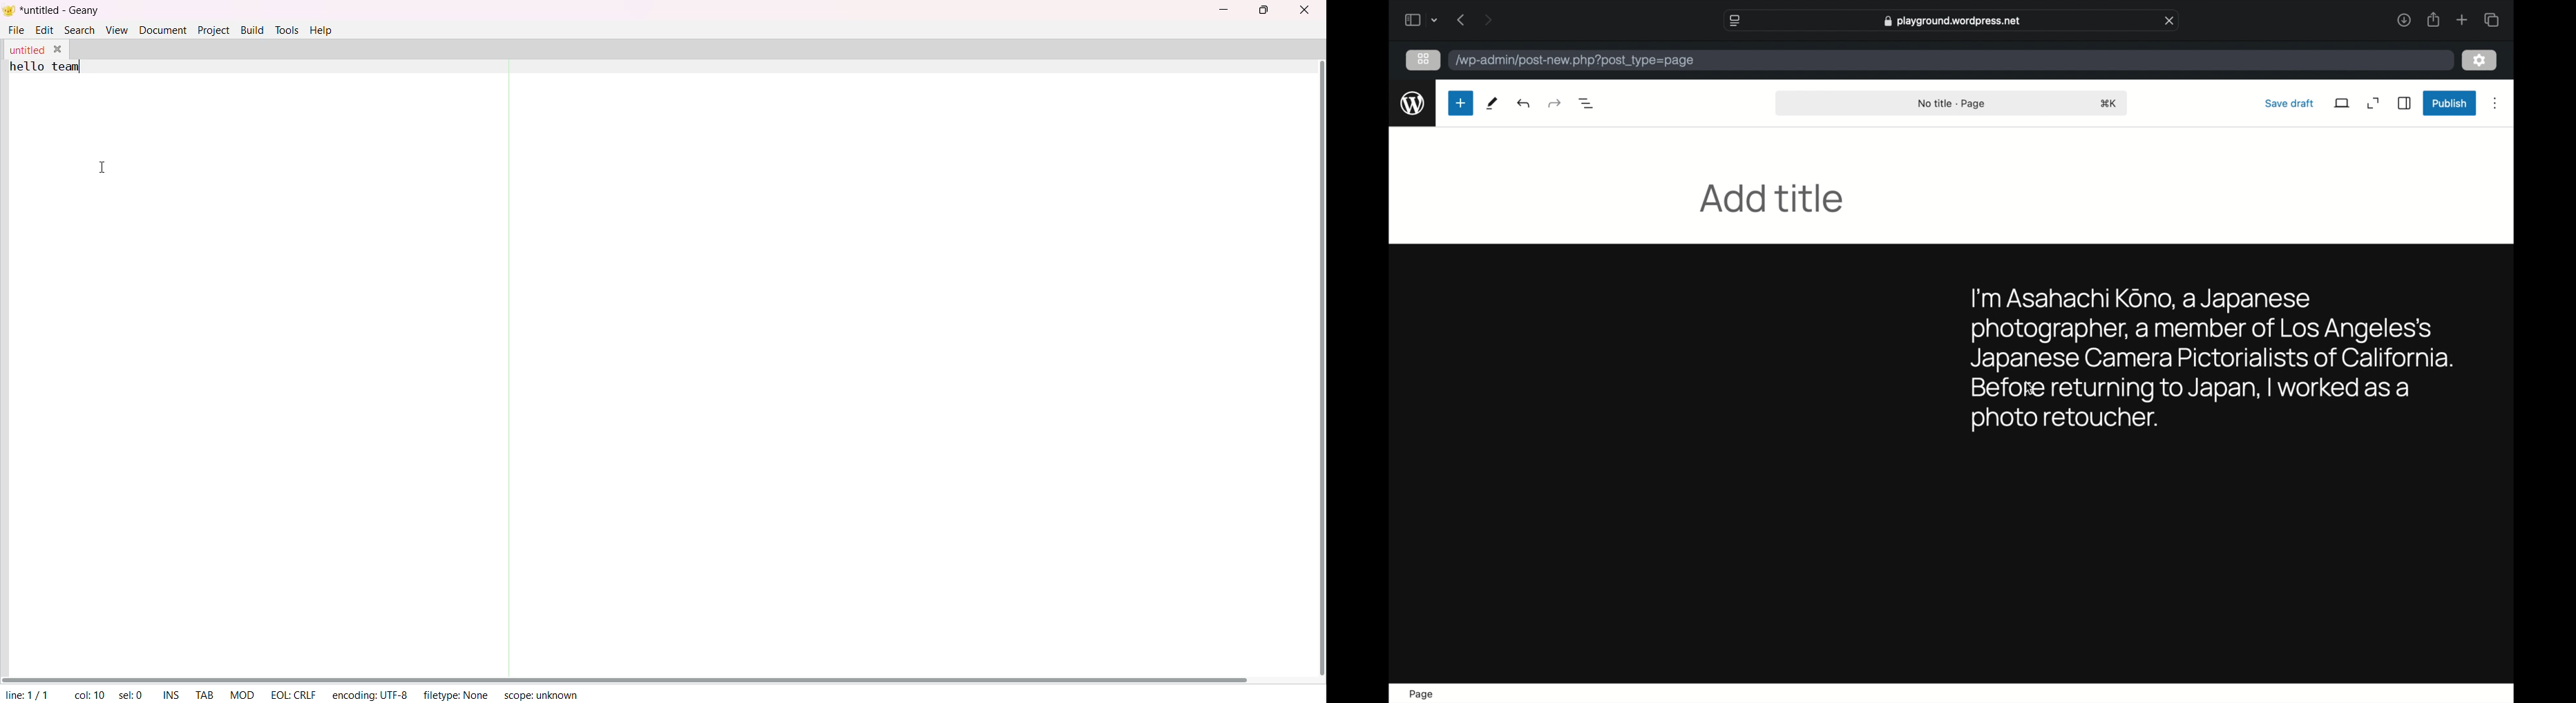 This screenshot has height=728, width=2576. I want to click on previous page, so click(1462, 20).